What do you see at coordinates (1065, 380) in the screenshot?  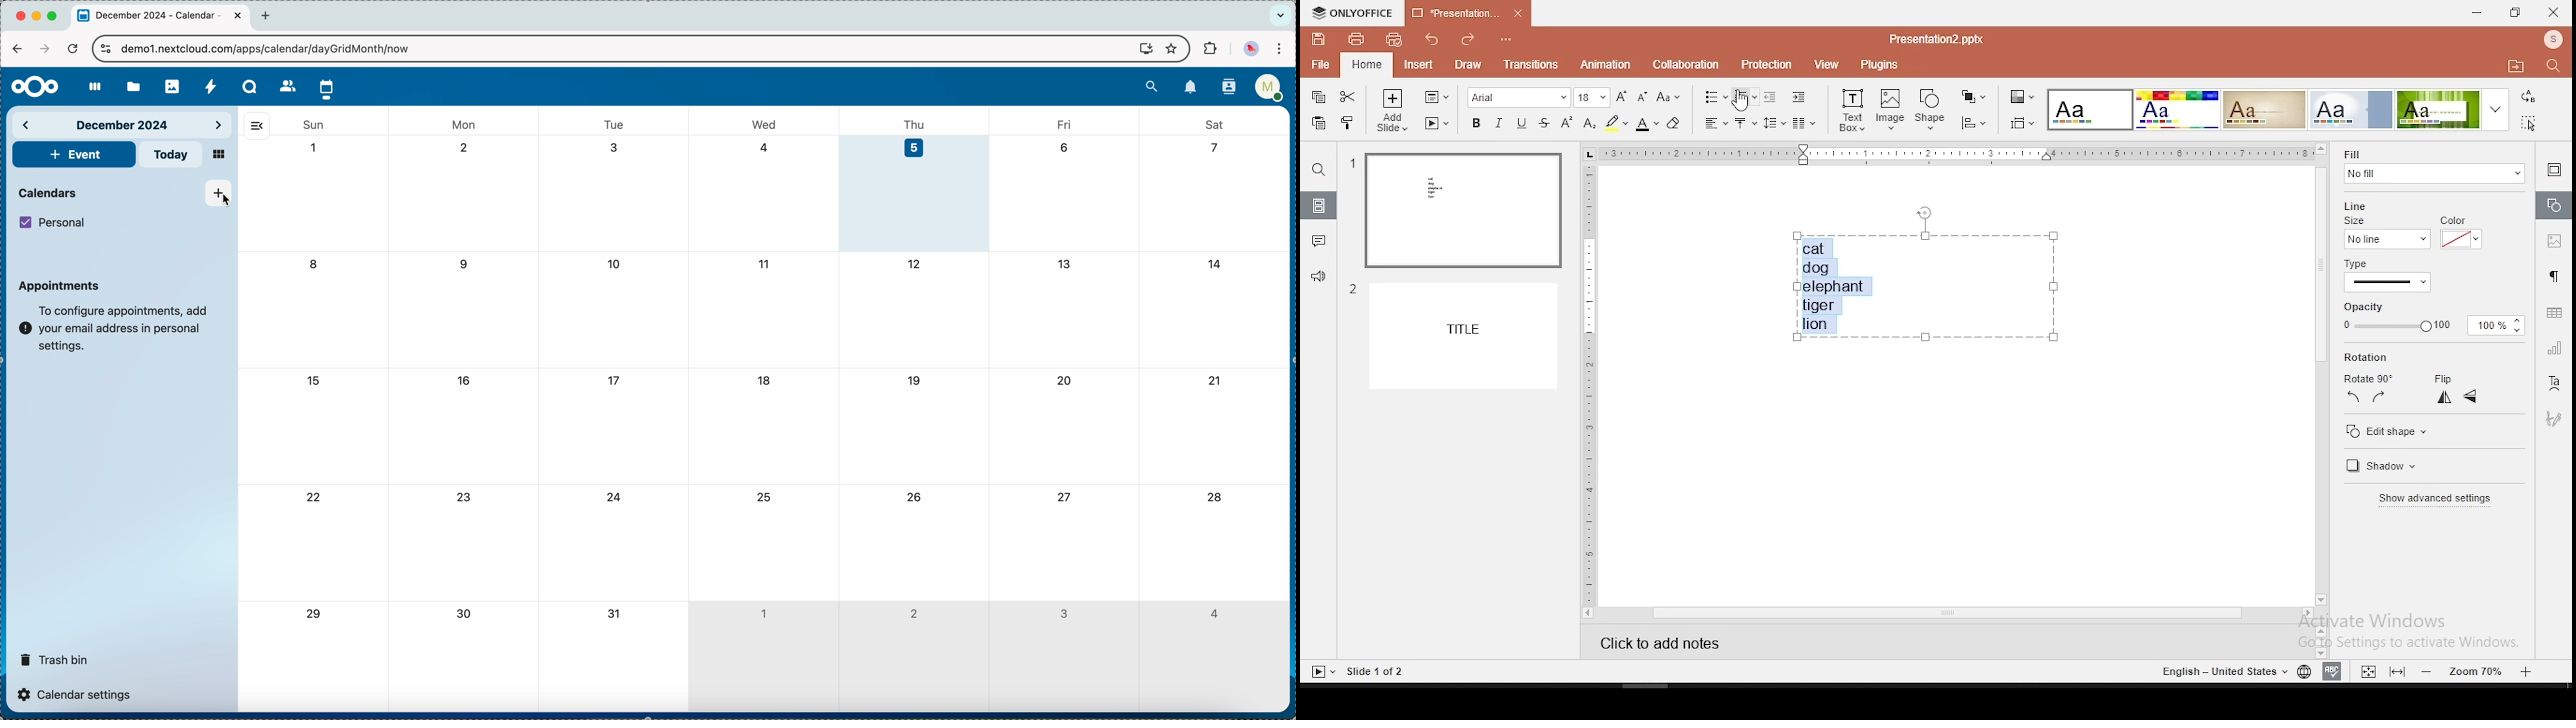 I see `20` at bounding box center [1065, 380].